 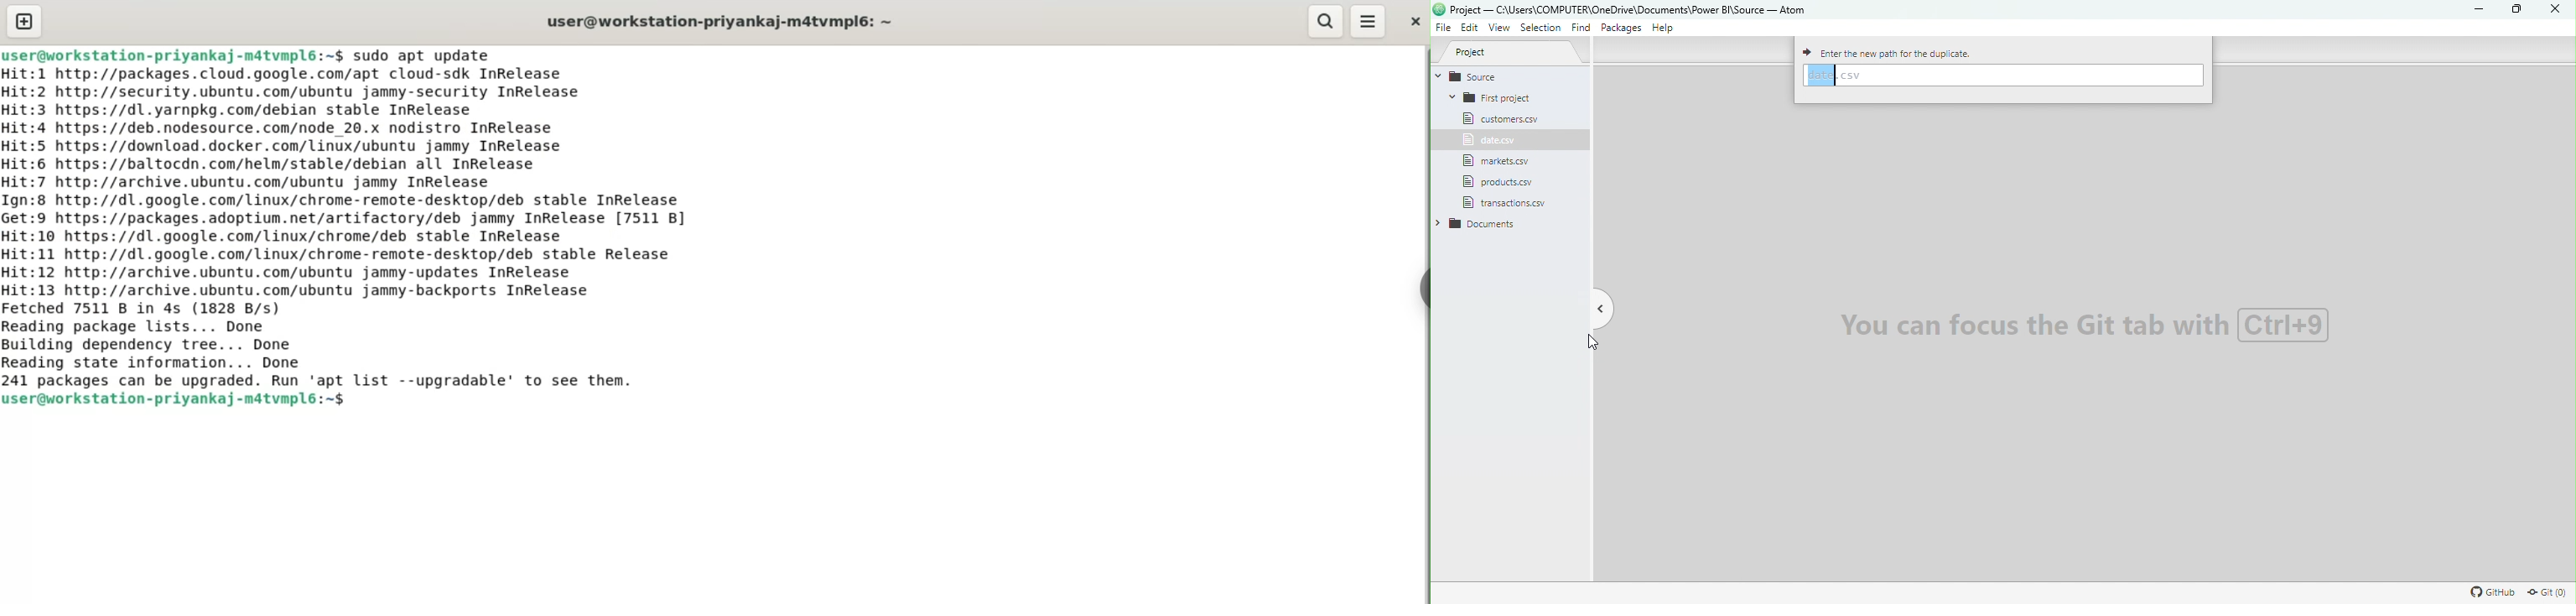 I want to click on file, so click(x=1501, y=201).